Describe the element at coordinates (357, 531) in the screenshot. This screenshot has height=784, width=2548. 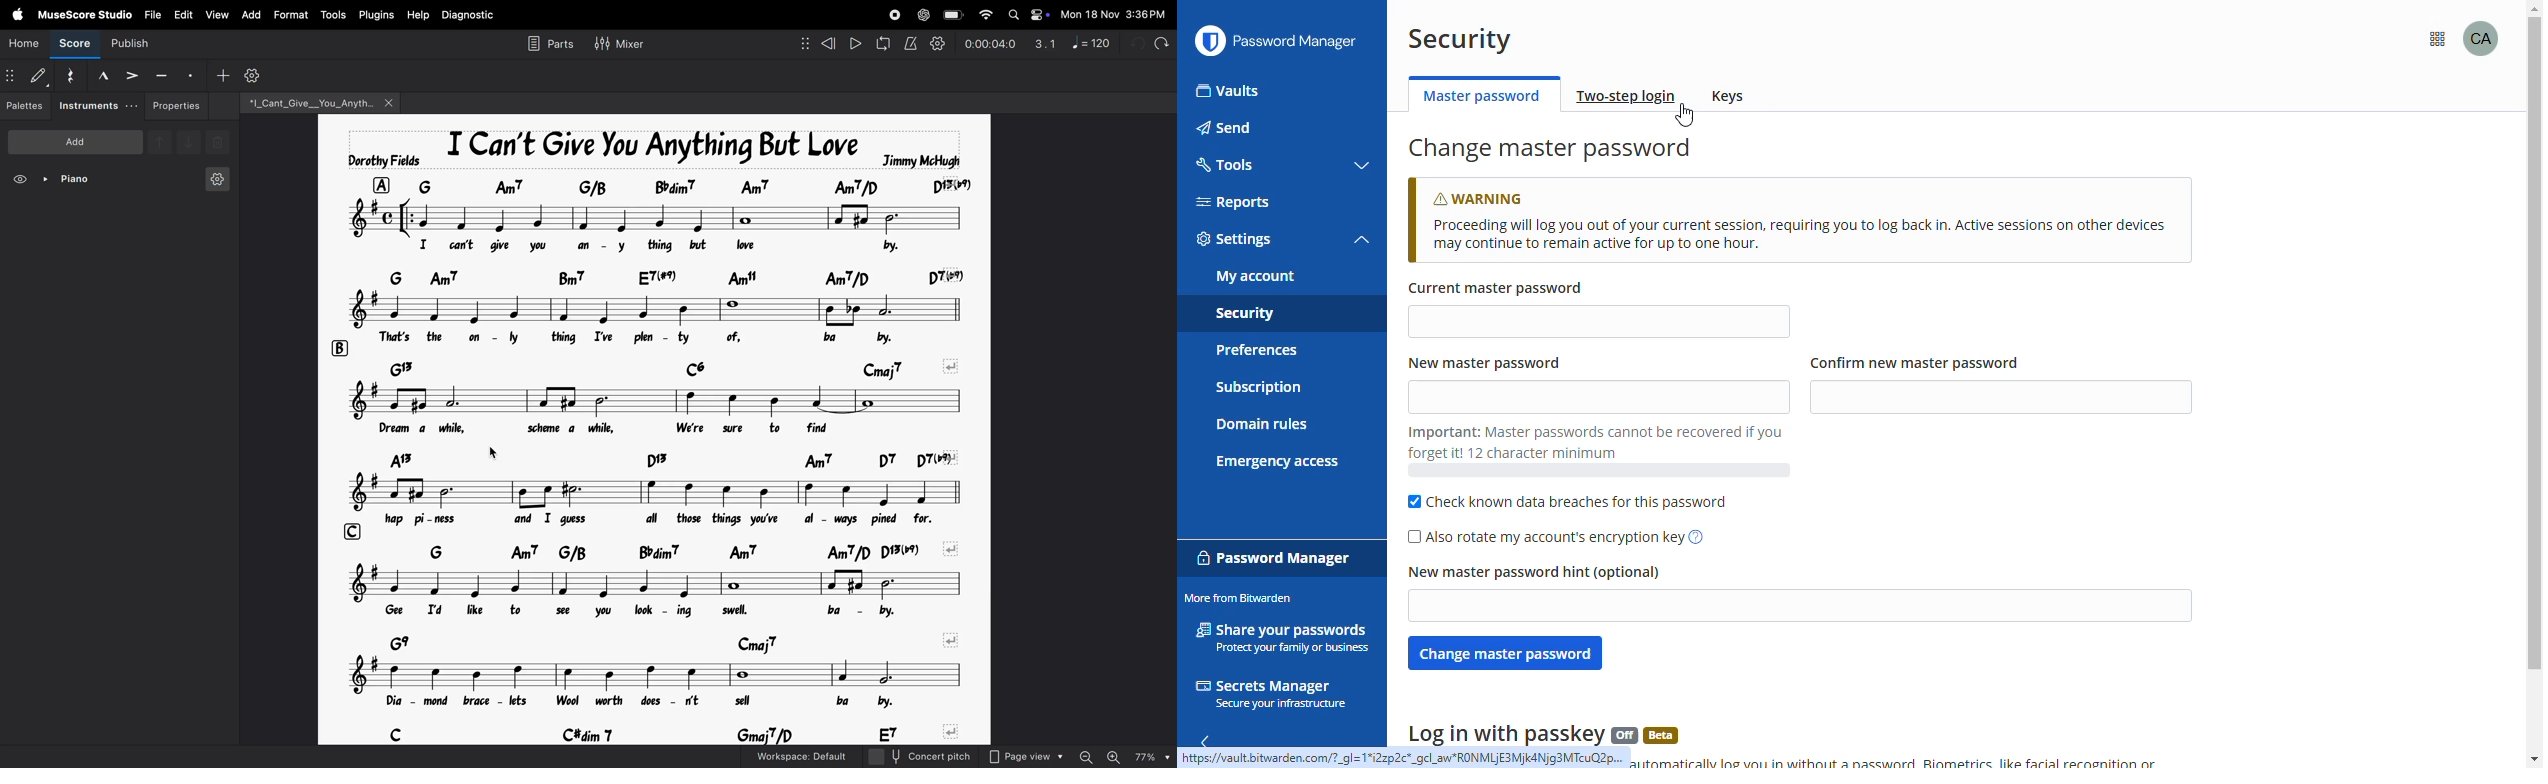
I see `row` at that location.